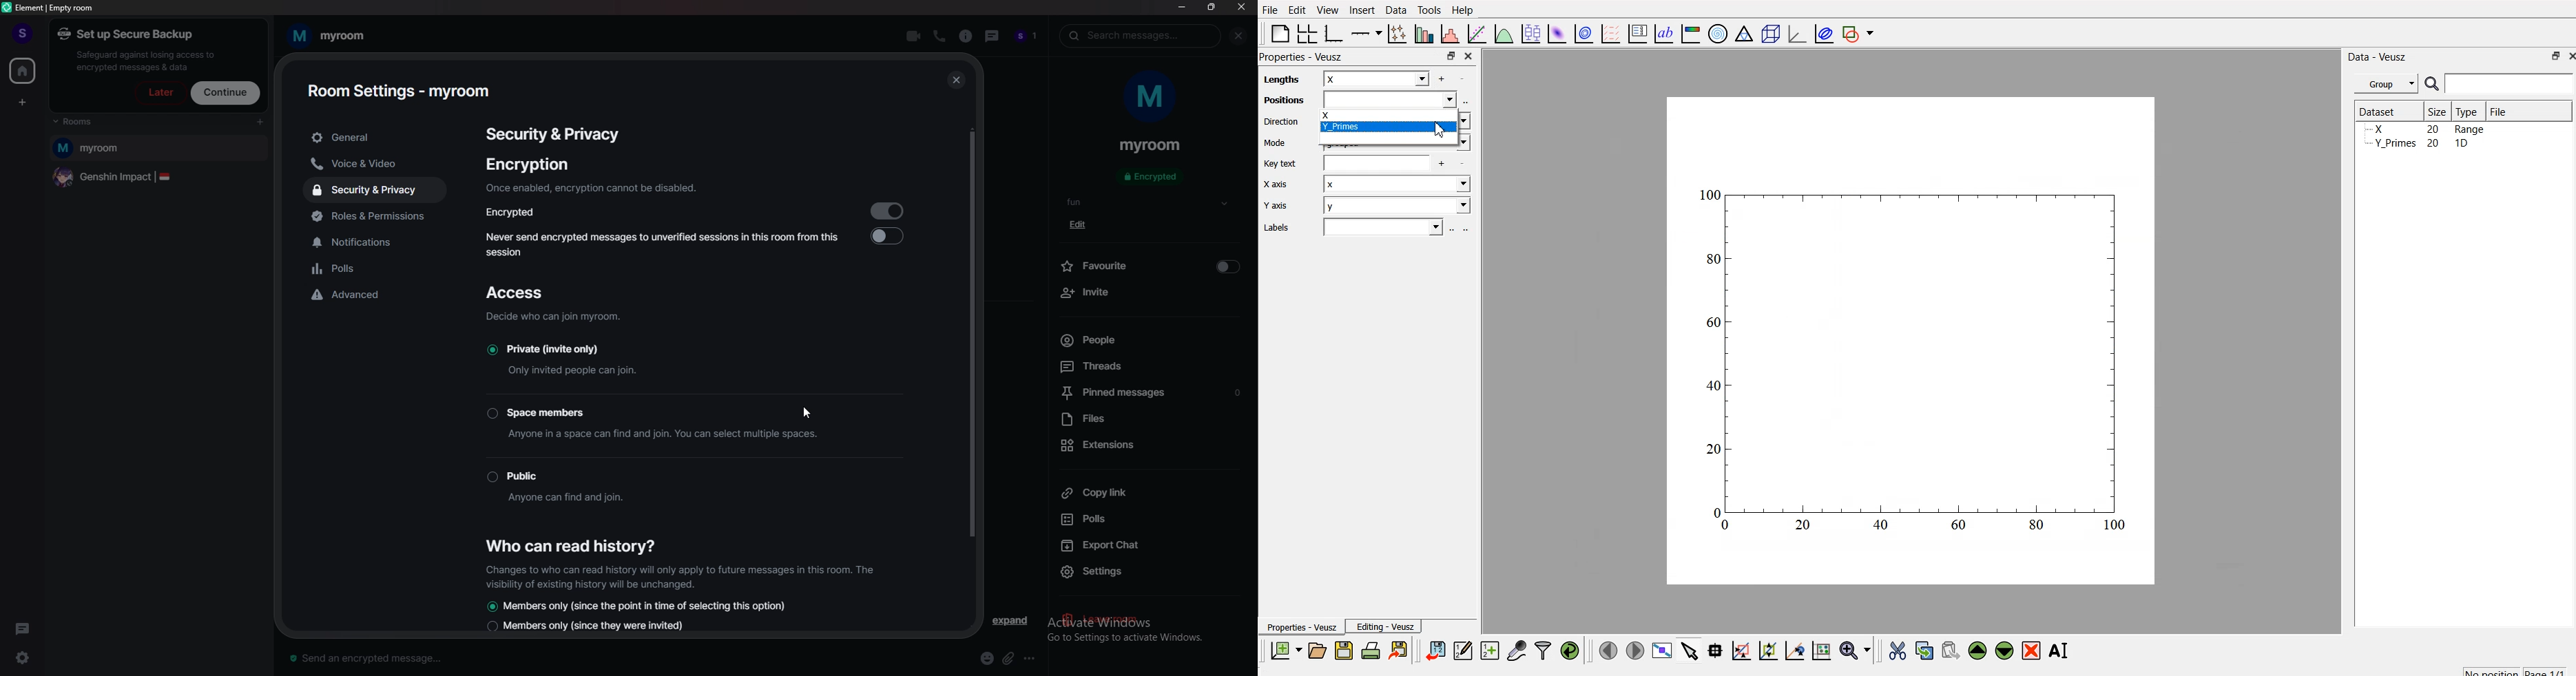  Describe the element at coordinates (376, 138) in the screenshot. I see `general` at that location.